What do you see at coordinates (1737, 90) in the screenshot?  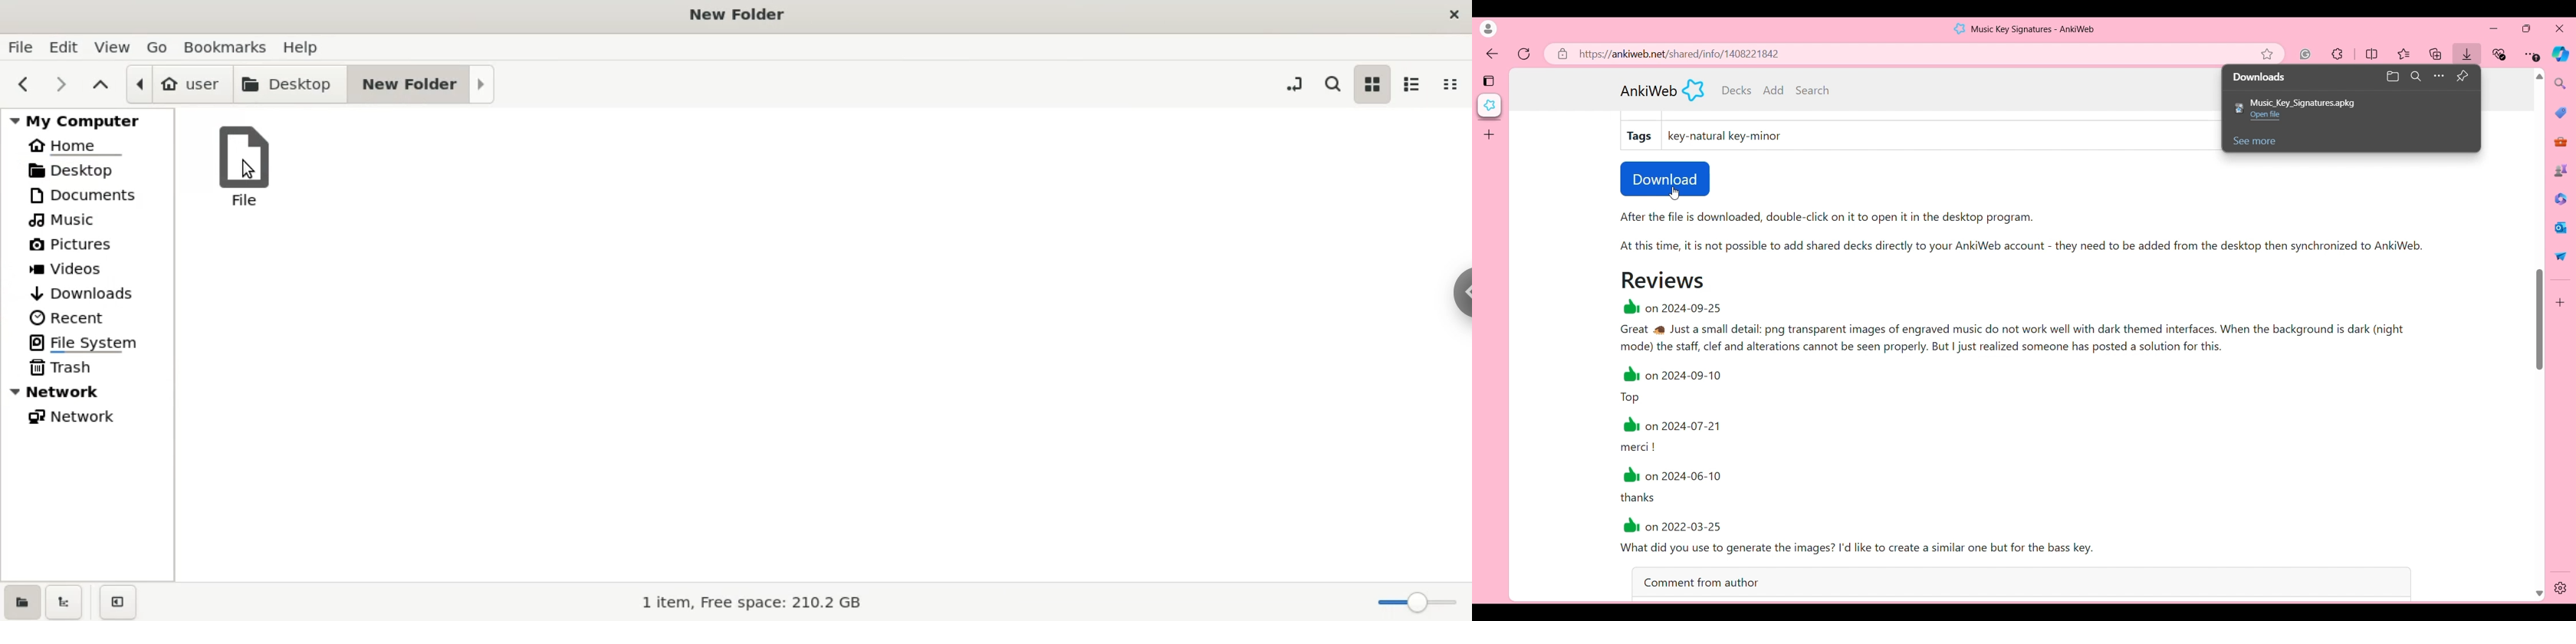 I see `Current decks` at bounding box center [1737, 90].